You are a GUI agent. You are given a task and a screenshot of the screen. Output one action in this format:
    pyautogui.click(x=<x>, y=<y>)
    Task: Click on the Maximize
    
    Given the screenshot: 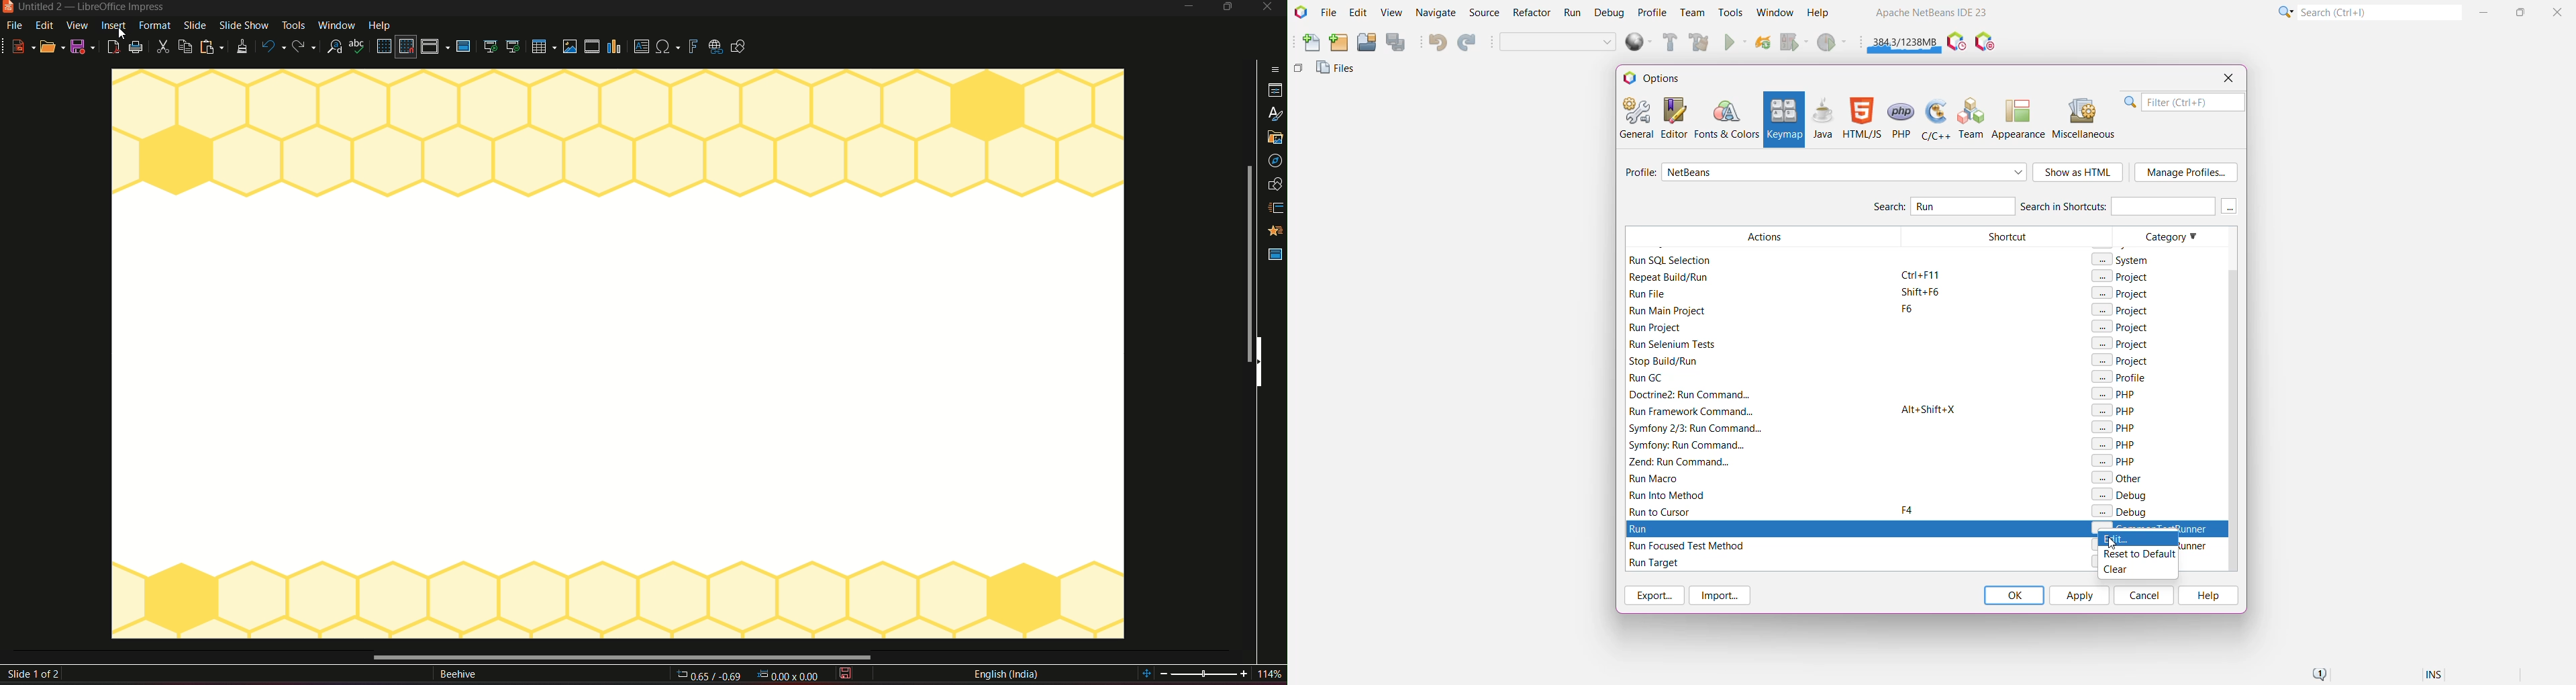 What is the action you would take?
    pyautogui.click(x=2522, y=11)
    